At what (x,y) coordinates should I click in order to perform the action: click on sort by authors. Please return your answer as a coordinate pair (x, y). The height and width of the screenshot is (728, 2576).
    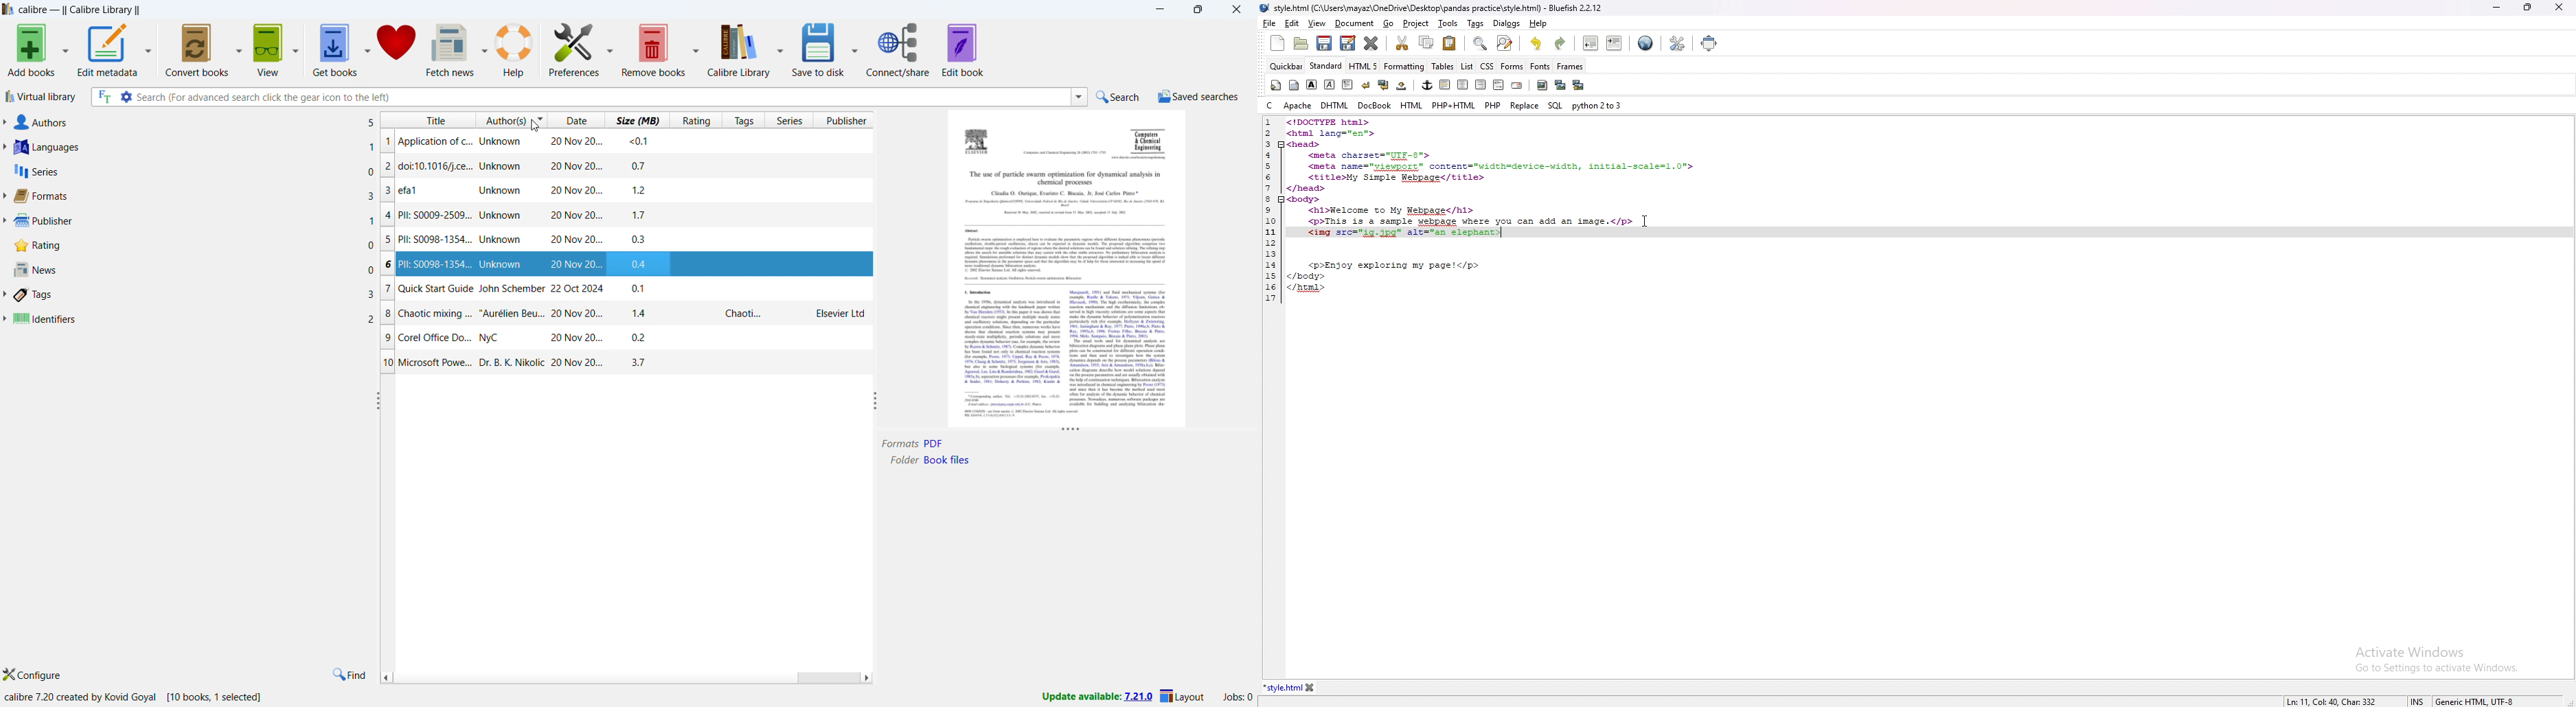
    Looking at the image, I should click on (510, 120).